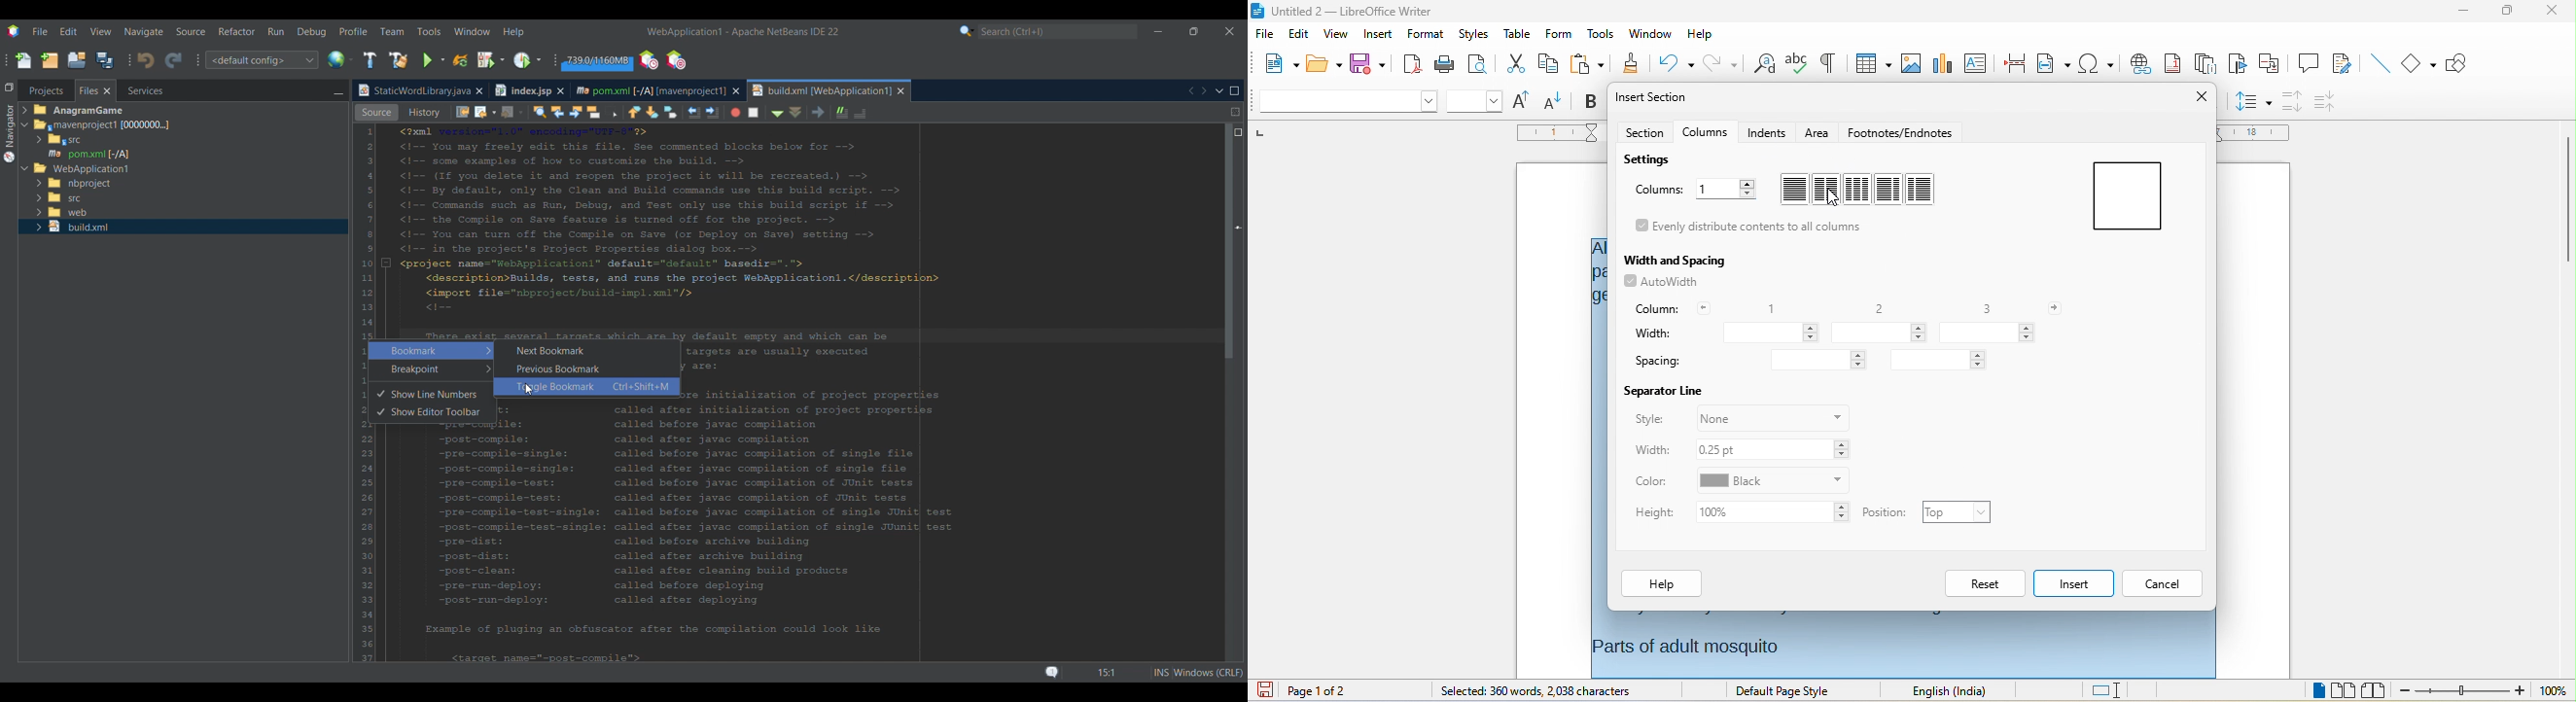 The image size is (2576, 728). Describe the element at coordinates (392, 31) in the screenshot. I see `Team menu` at that location.